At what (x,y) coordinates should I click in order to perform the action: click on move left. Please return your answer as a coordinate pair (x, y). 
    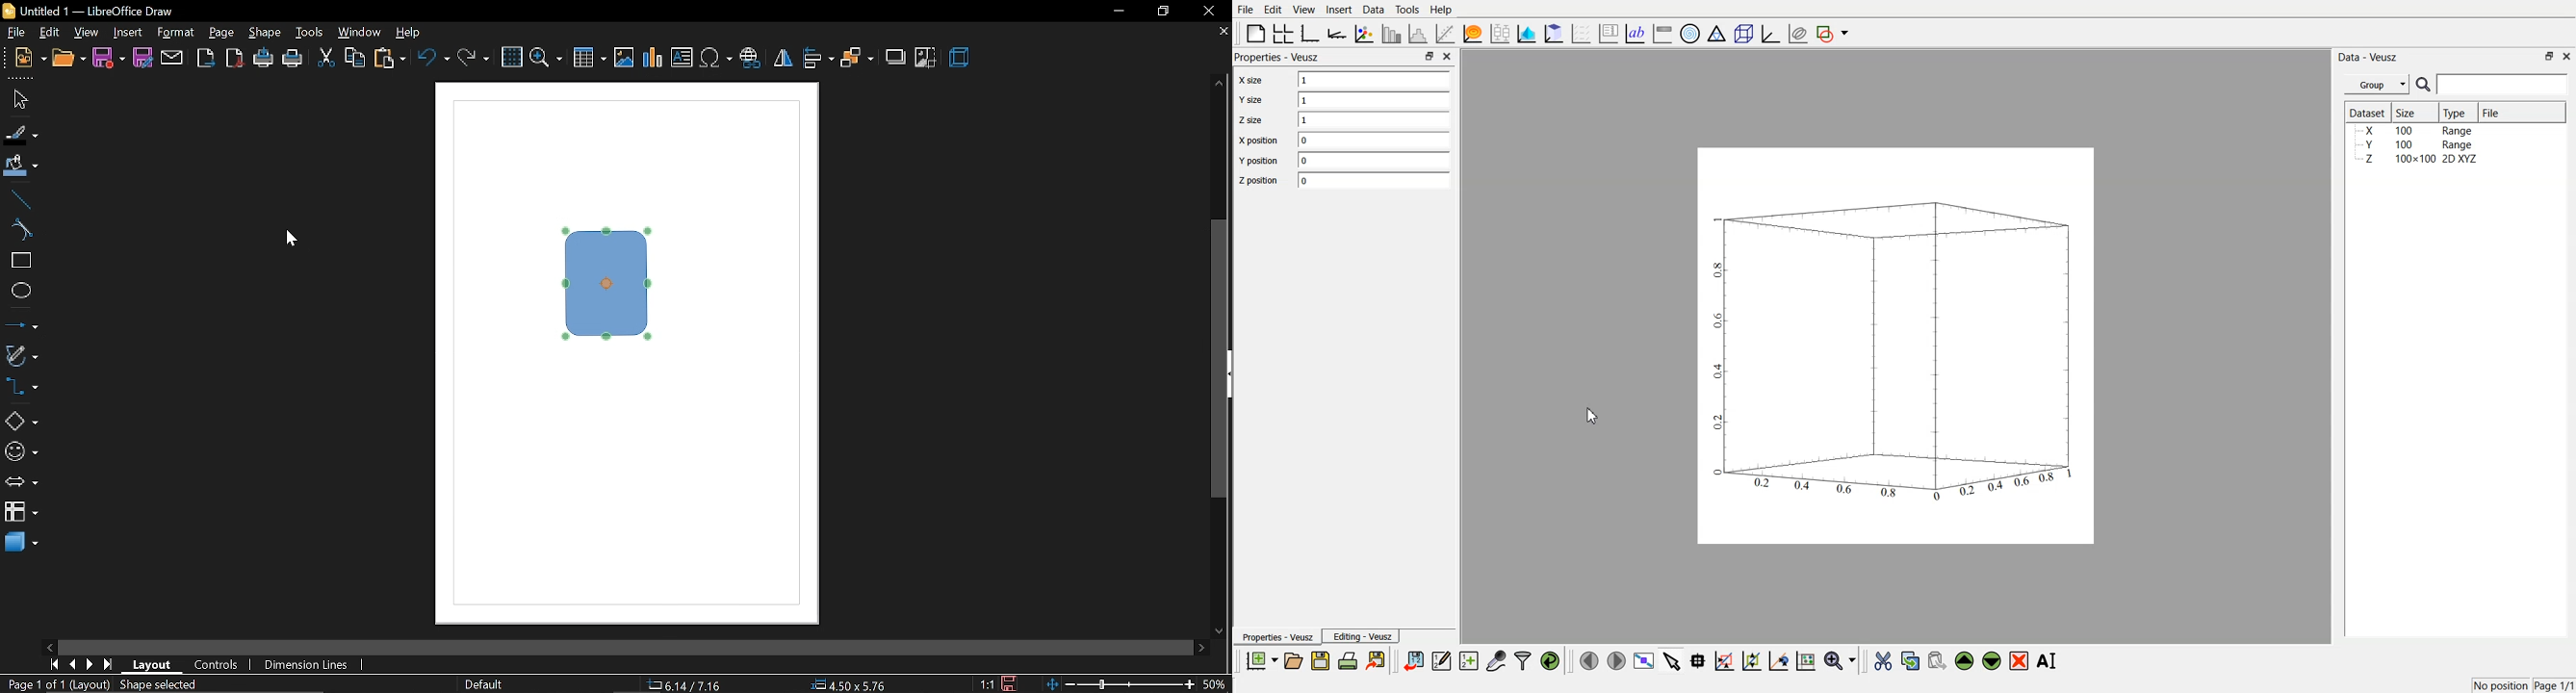
    Looking at the image, I should click on (51, 648).